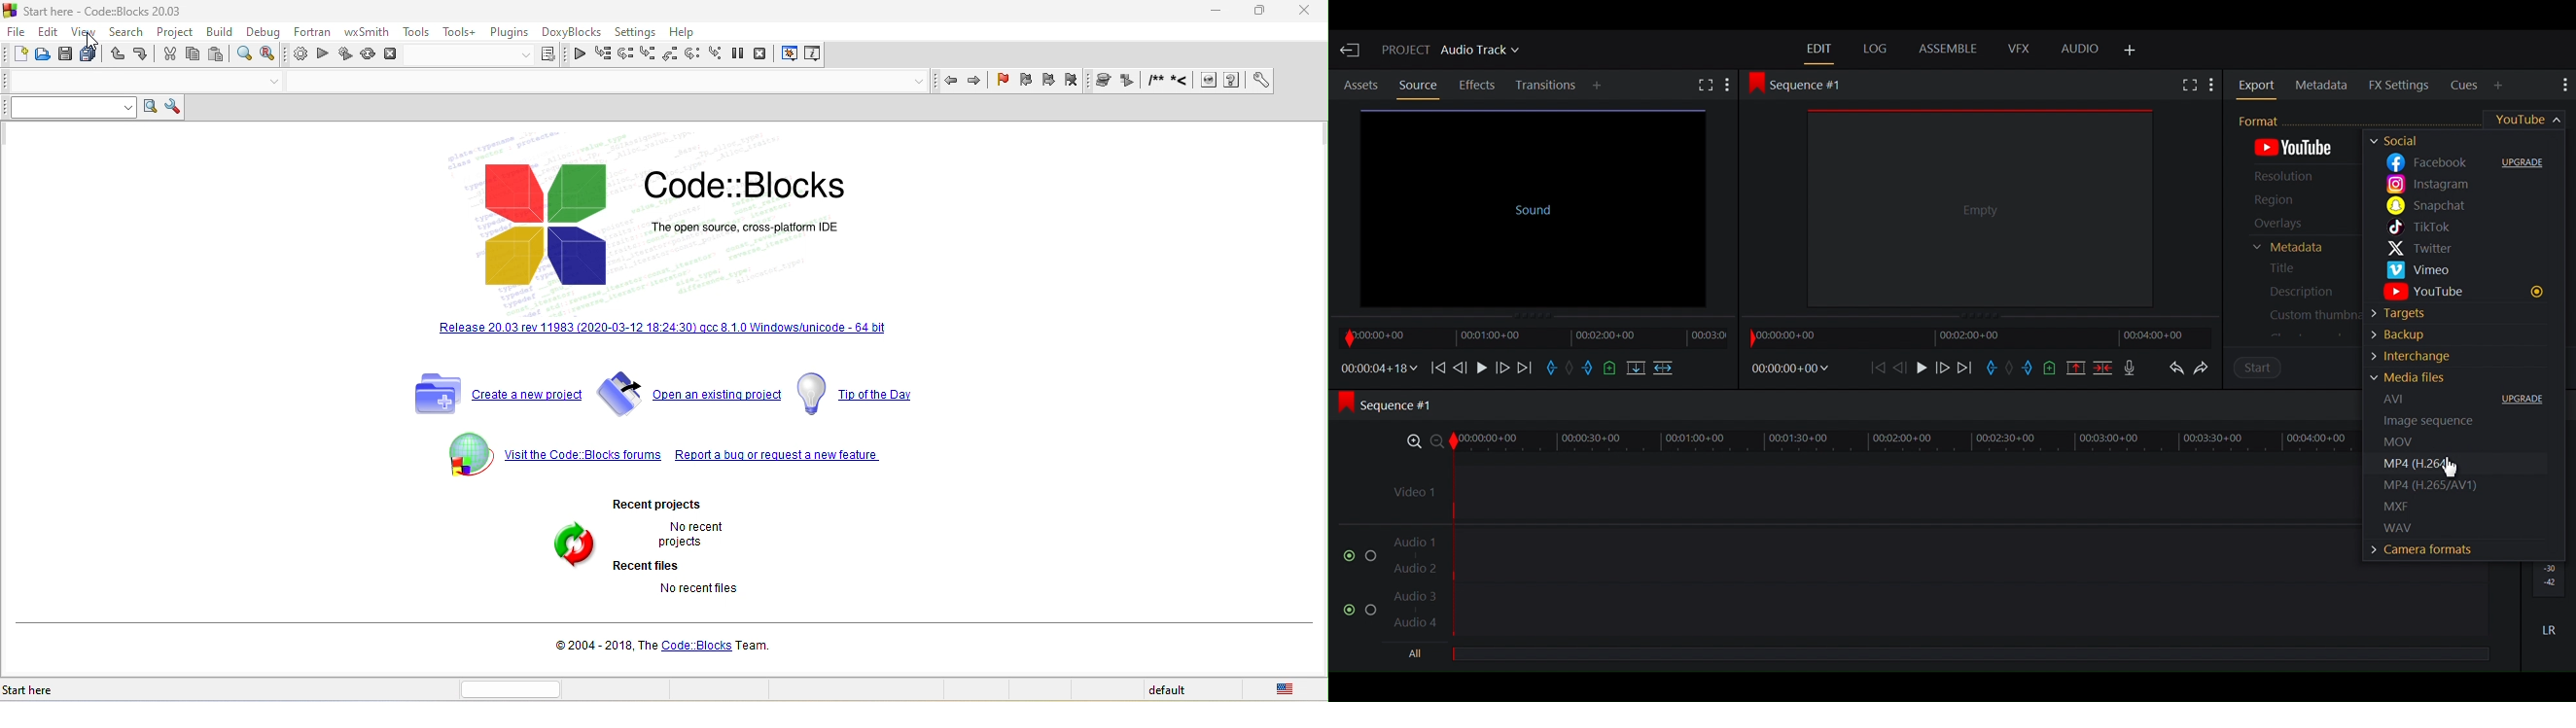 The height and width of the screenshot is (728, 2576). Describe the element at coordinates (2467, 251) in the screenshot. I see `Twitter` at that location.